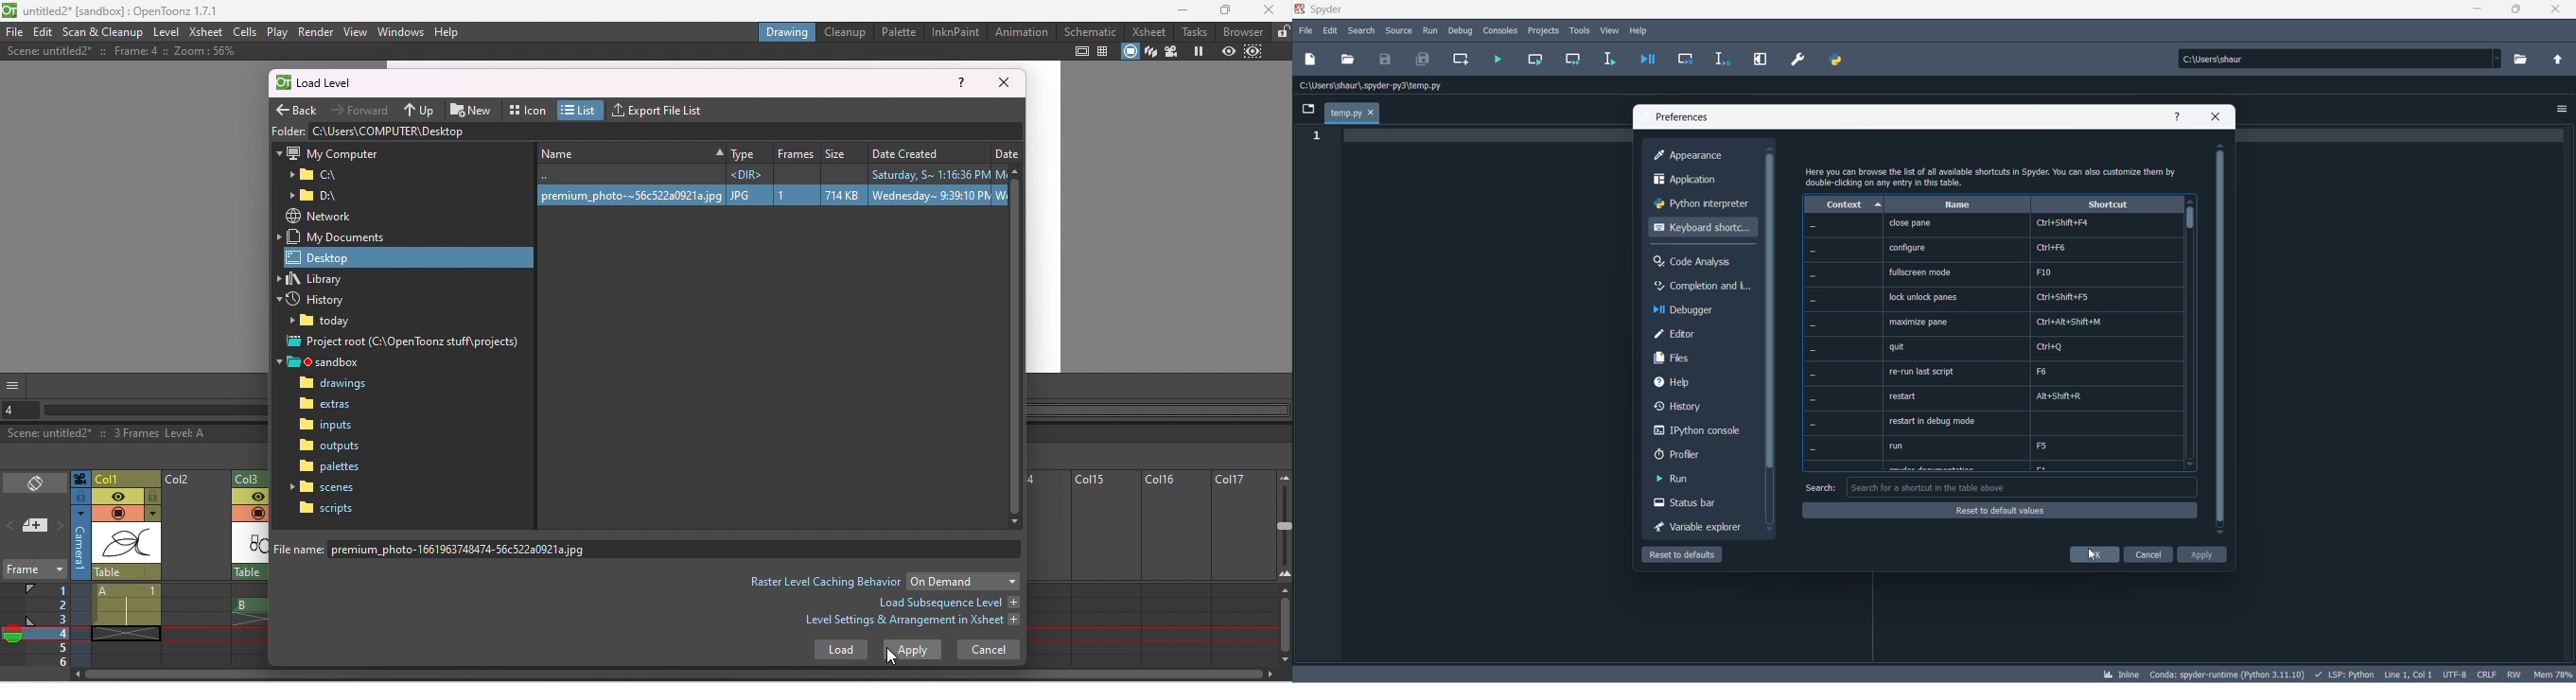 The width and height of the screenshot is (2576, 700). I want to click on slider, so click(2190, 222).